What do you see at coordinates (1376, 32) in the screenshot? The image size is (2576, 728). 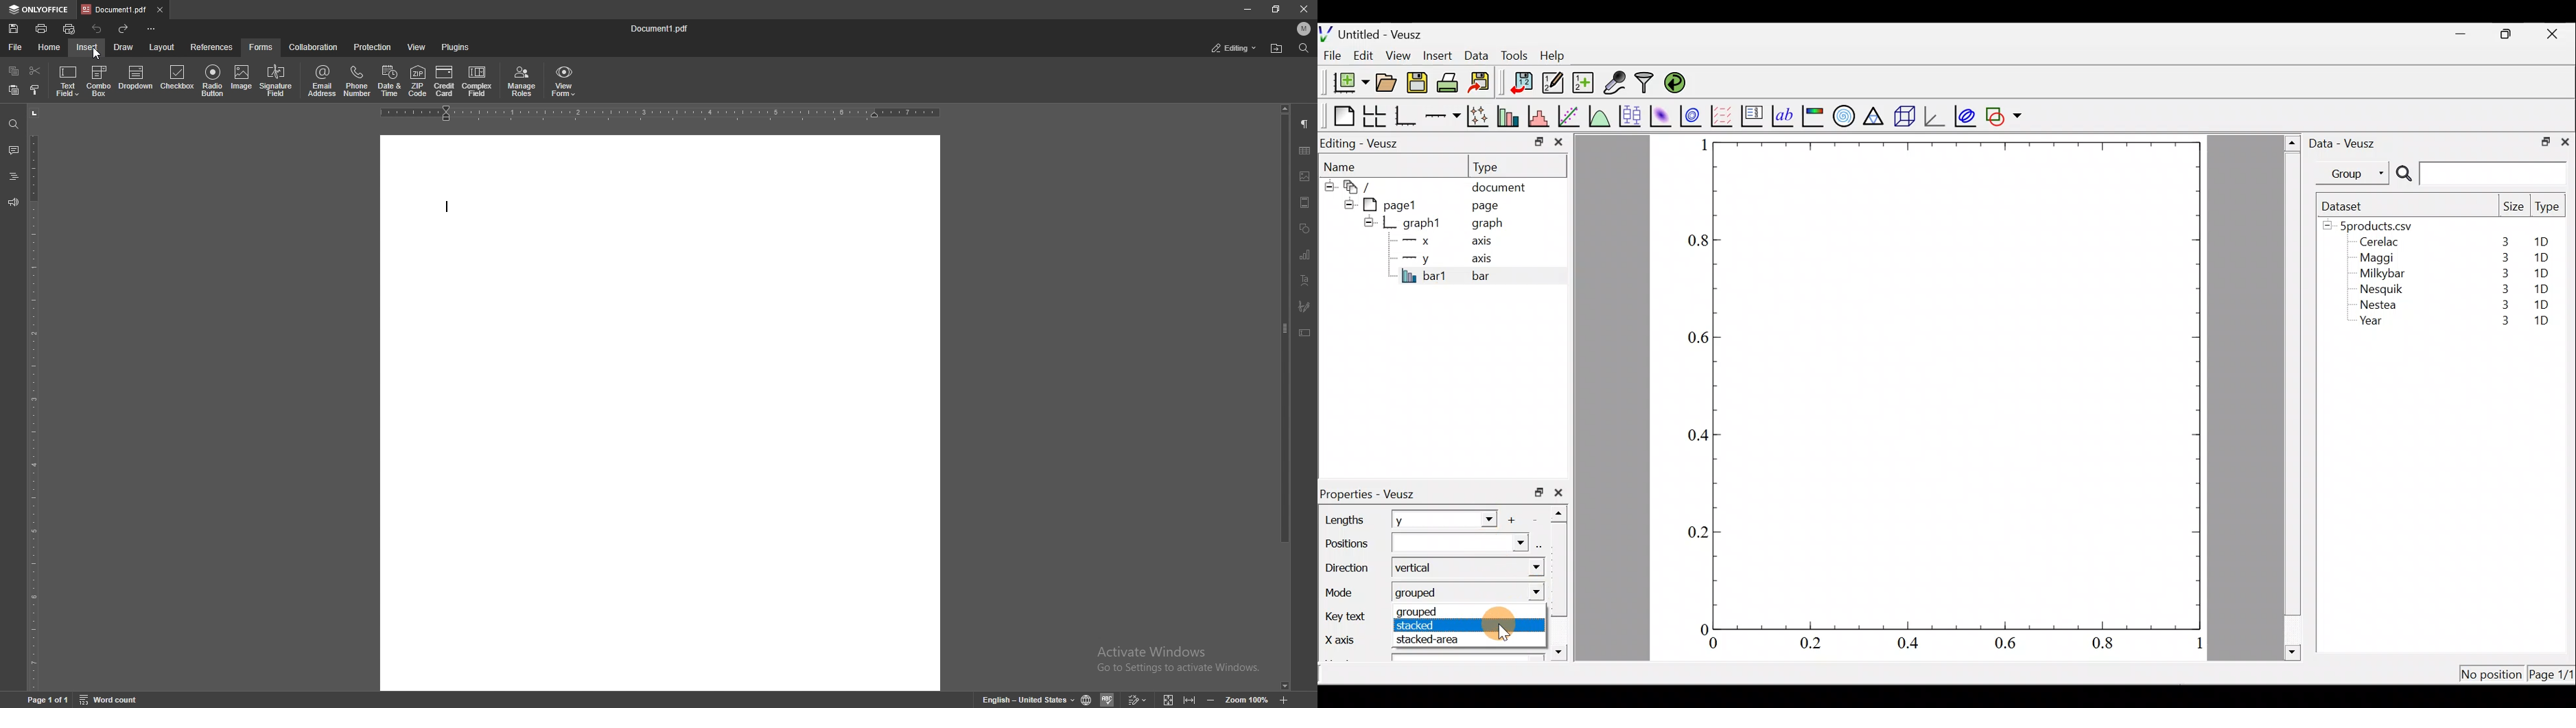 I see `Untitled - Veusz` at bounding box center [1376, 32].